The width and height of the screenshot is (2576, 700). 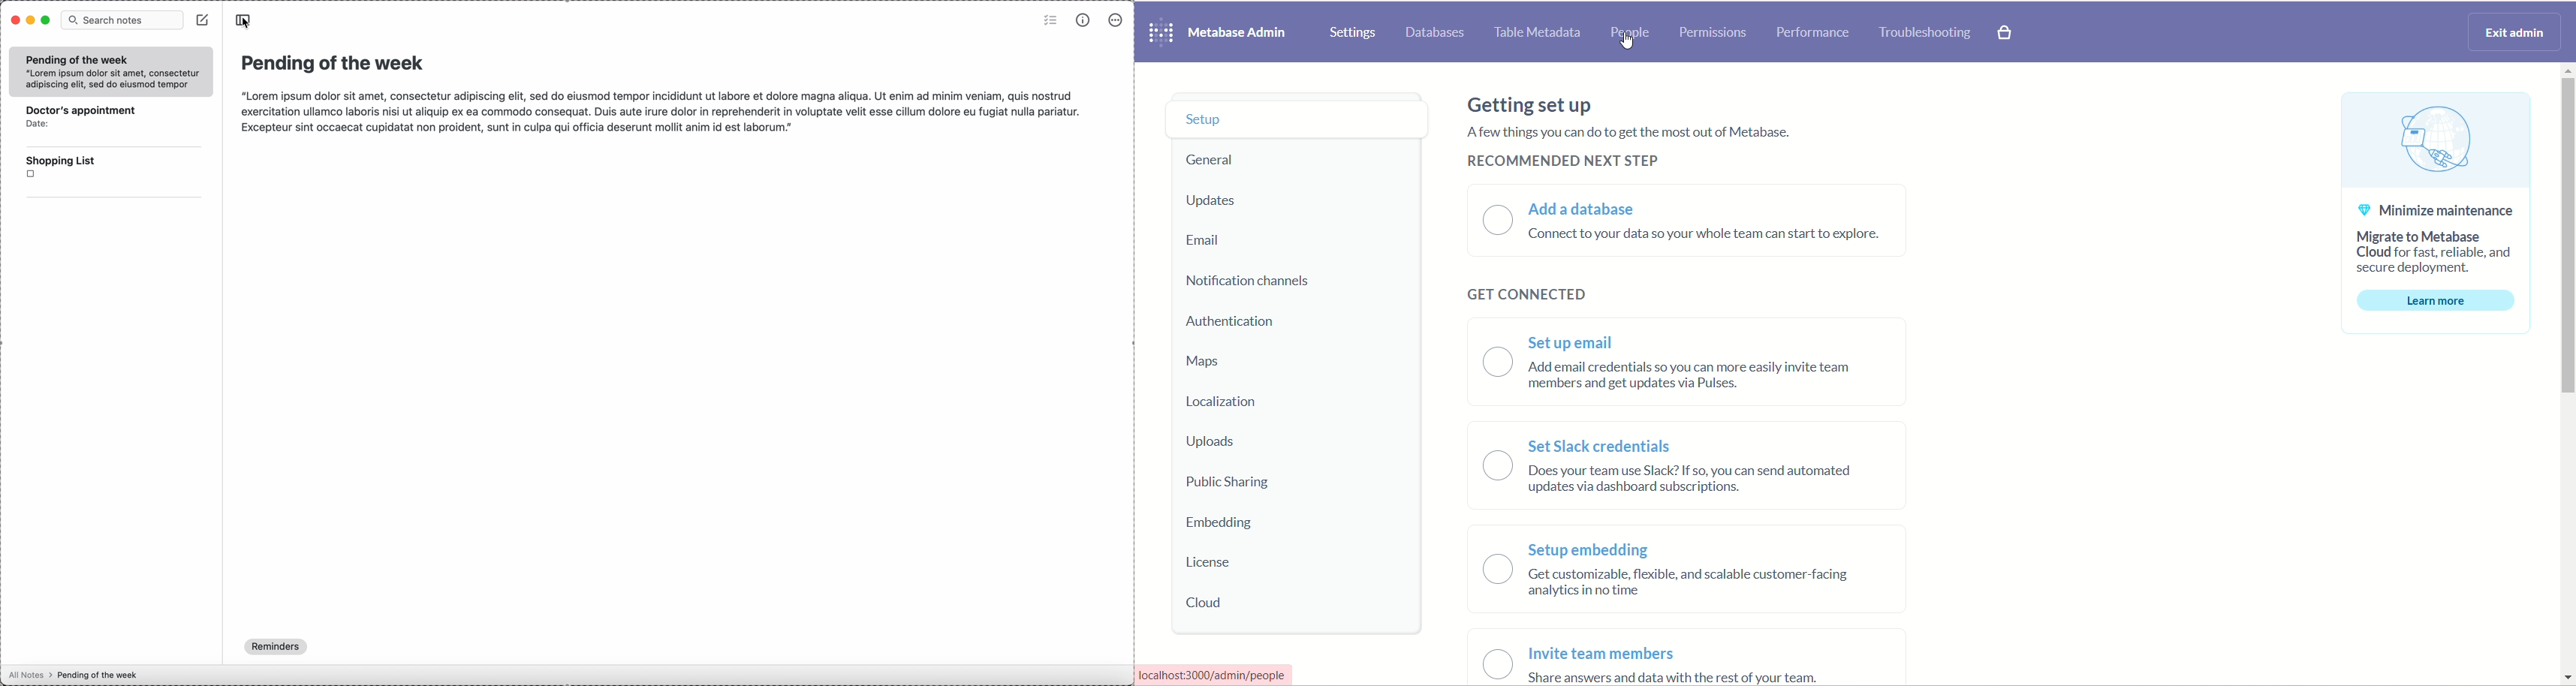 I want to click on pending of the week, so click(x=331, y=62).